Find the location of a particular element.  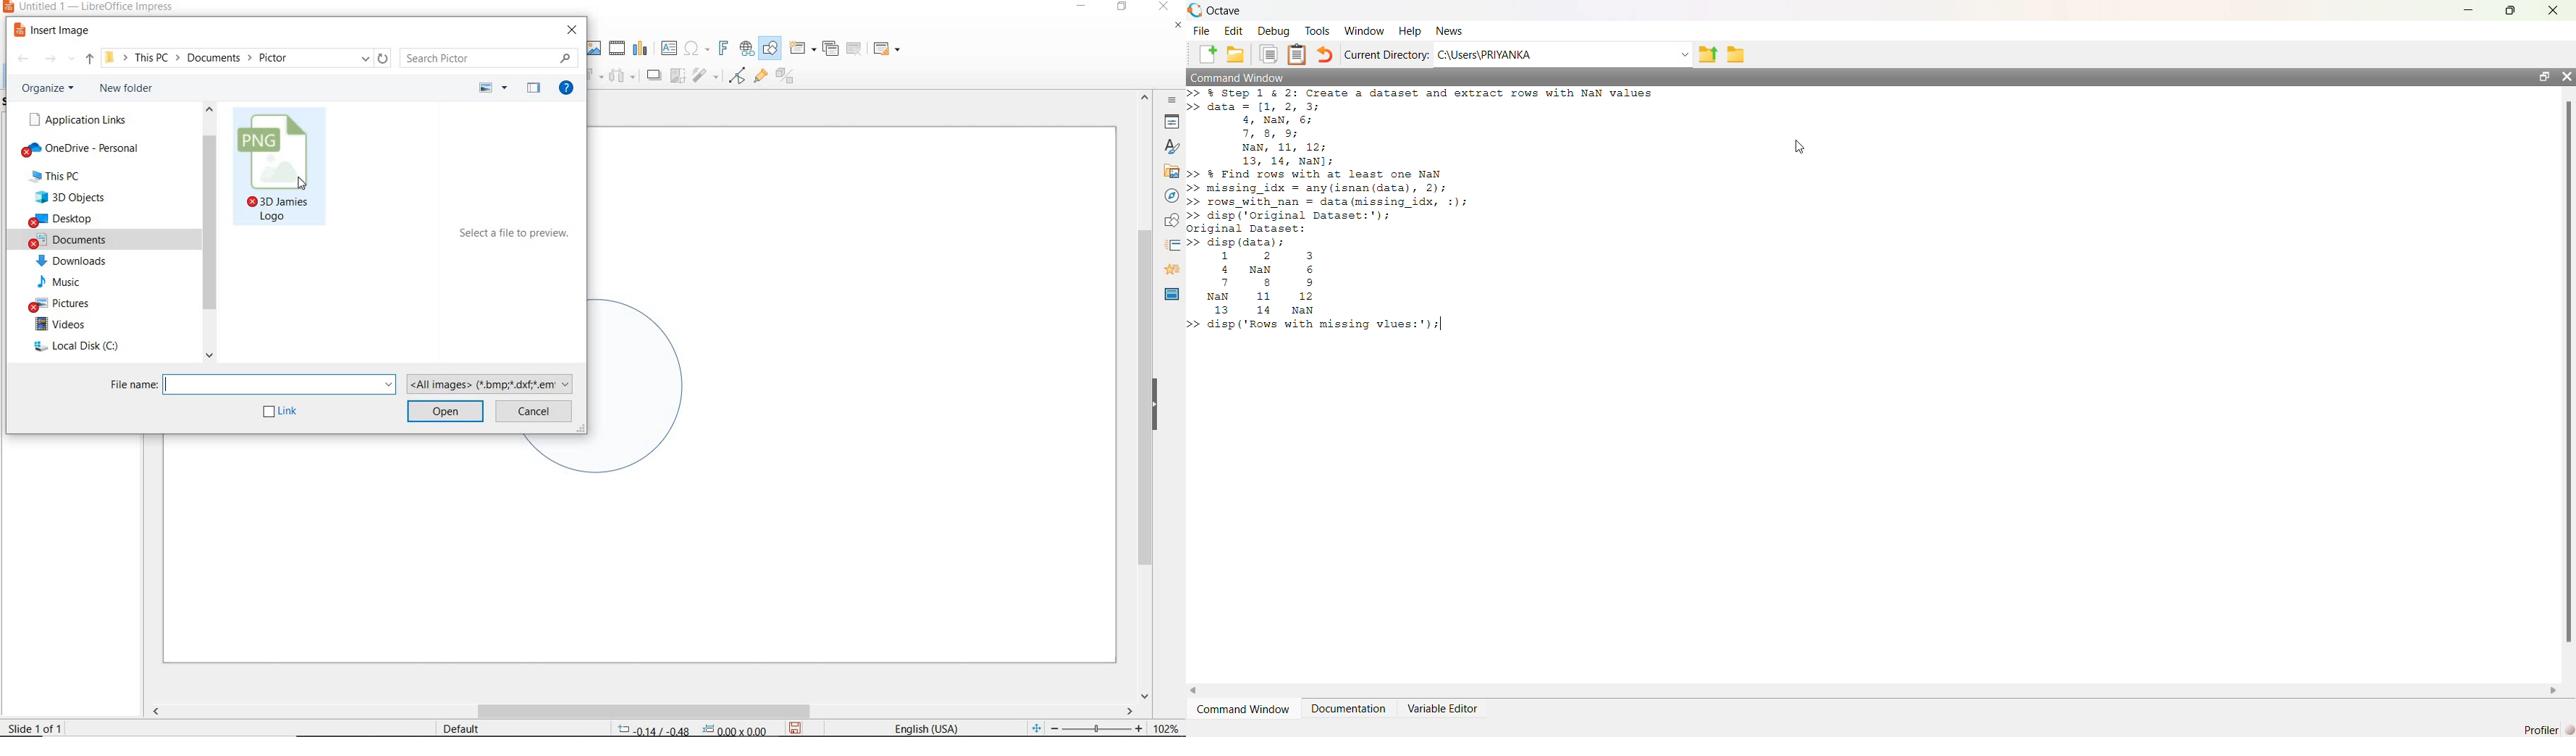

logo is located at coordinates (1195, 10).